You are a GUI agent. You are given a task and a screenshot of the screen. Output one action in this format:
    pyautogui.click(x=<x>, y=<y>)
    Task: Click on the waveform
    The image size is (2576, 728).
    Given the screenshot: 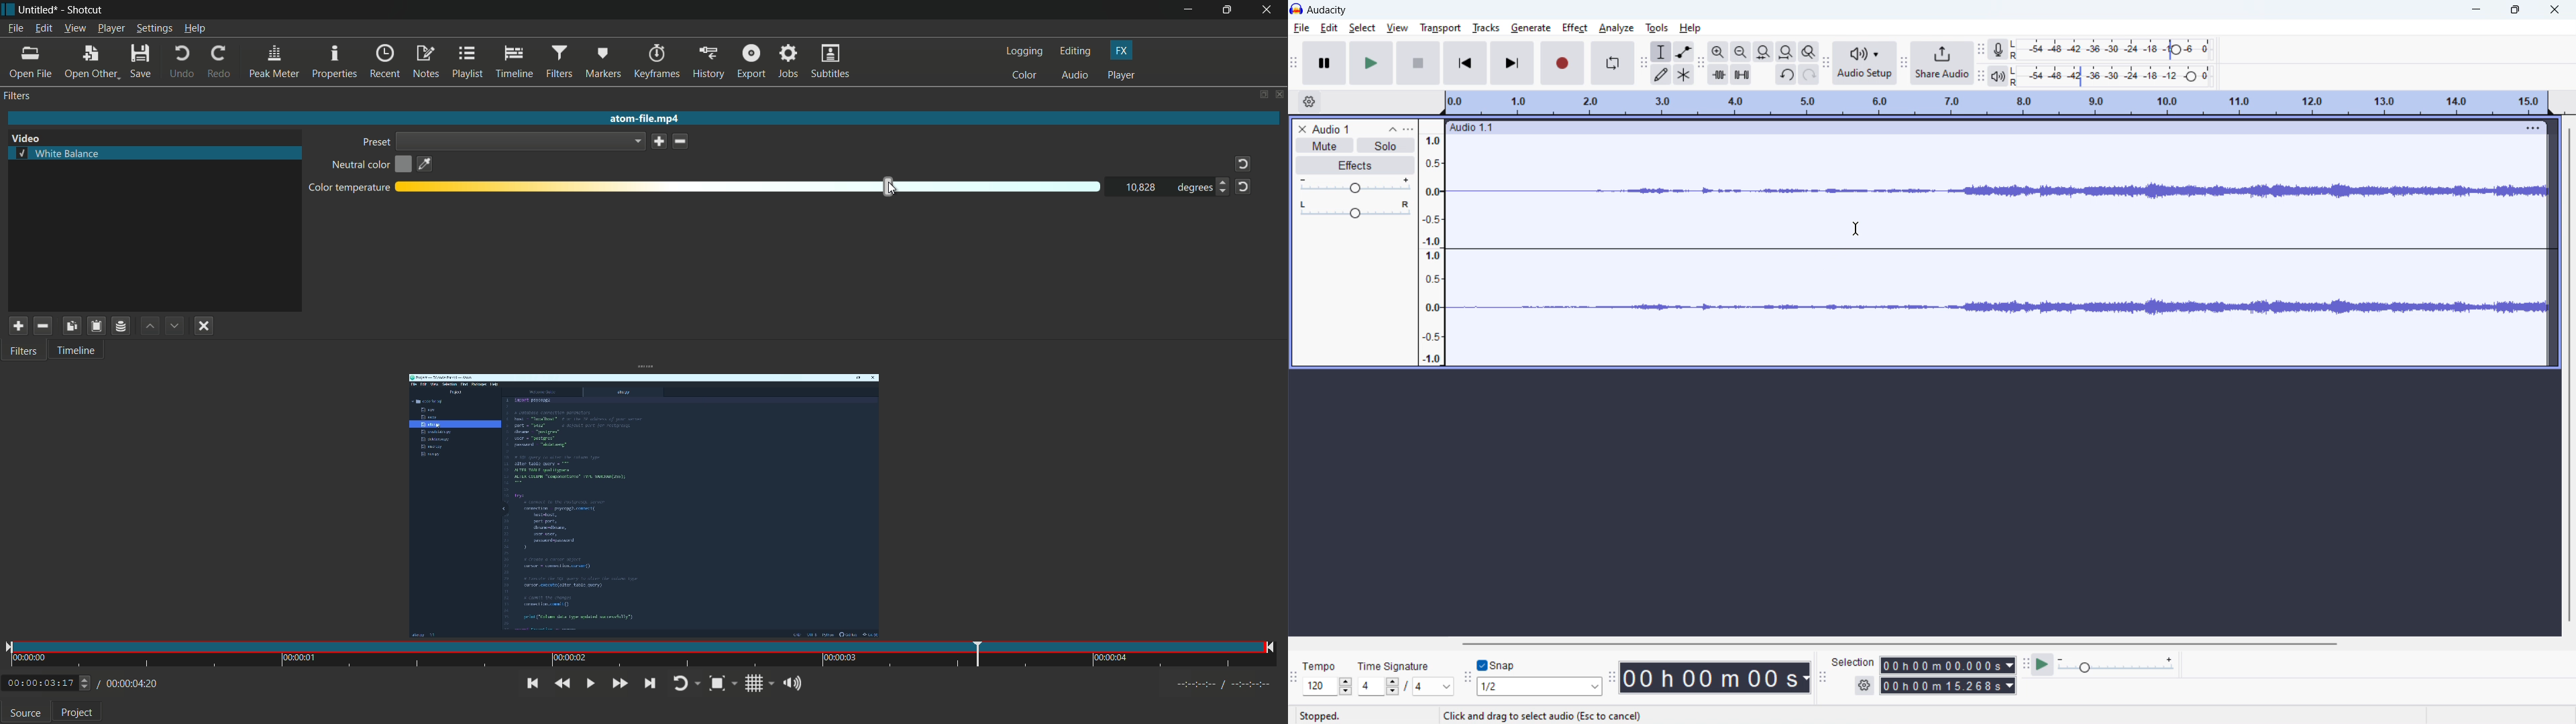 What is the action you would take?
    pyautogui.click(x=1999, y=191)
    